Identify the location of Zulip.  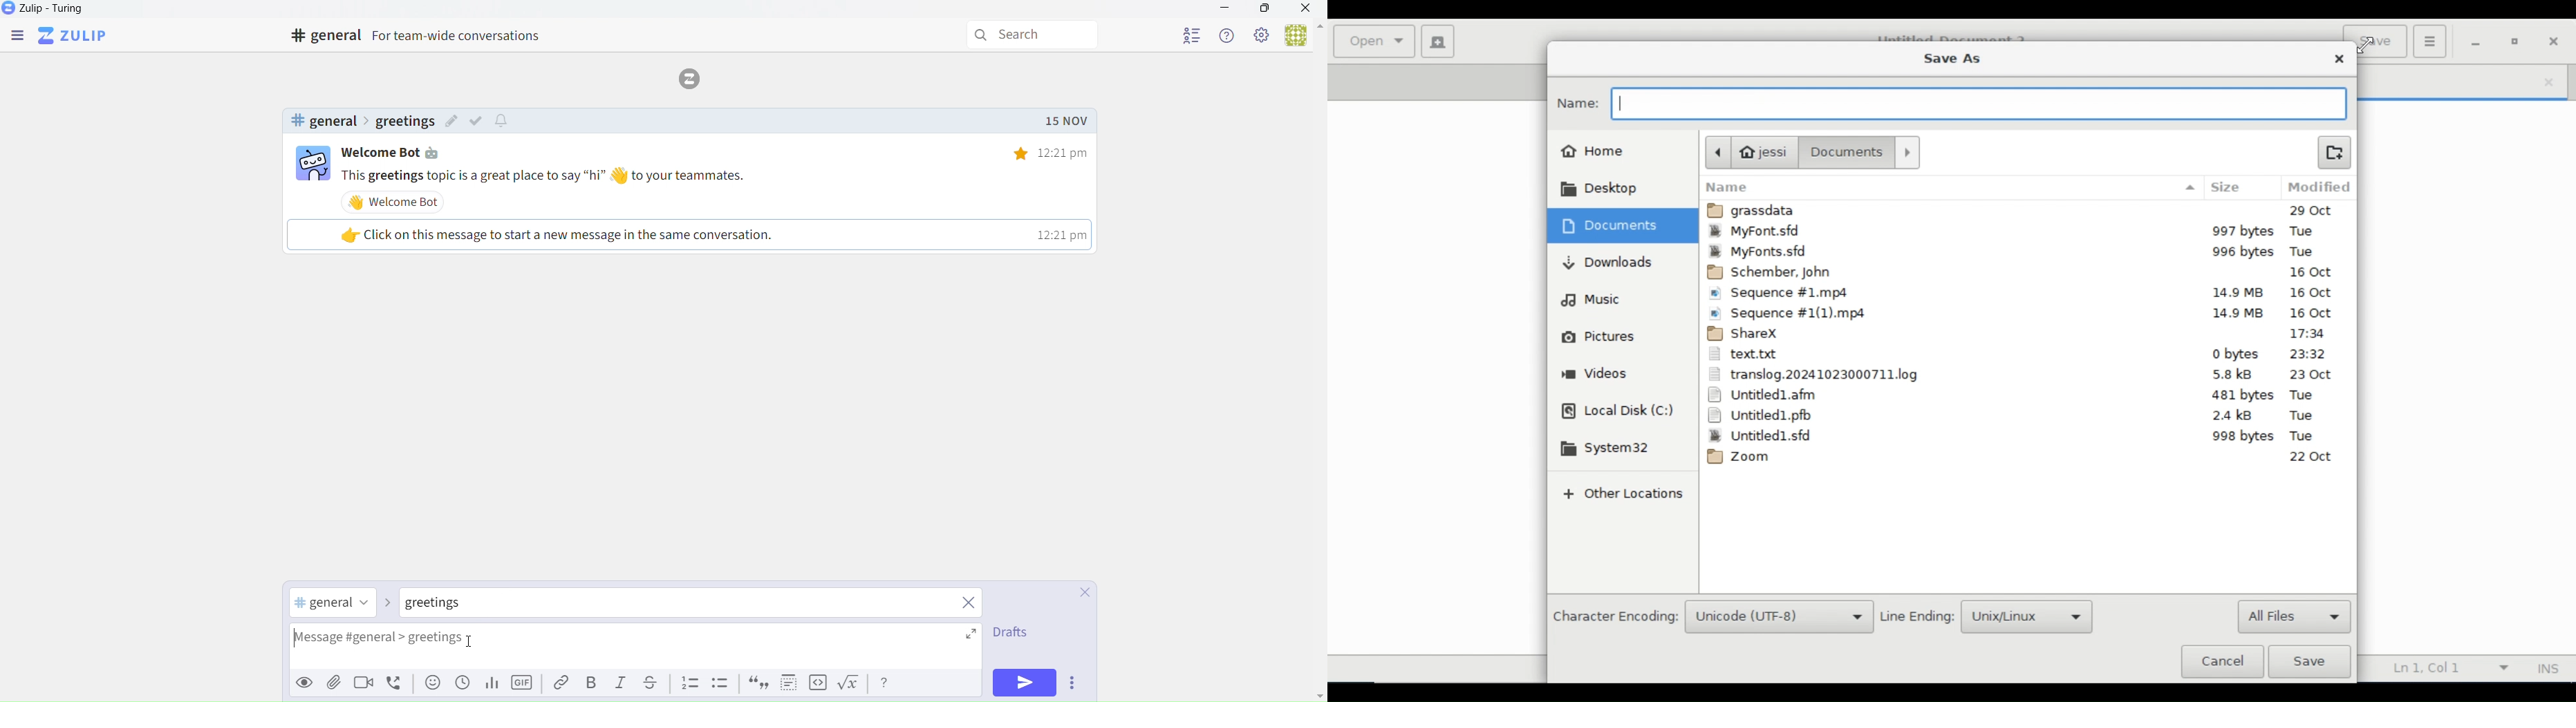
(59, 11).